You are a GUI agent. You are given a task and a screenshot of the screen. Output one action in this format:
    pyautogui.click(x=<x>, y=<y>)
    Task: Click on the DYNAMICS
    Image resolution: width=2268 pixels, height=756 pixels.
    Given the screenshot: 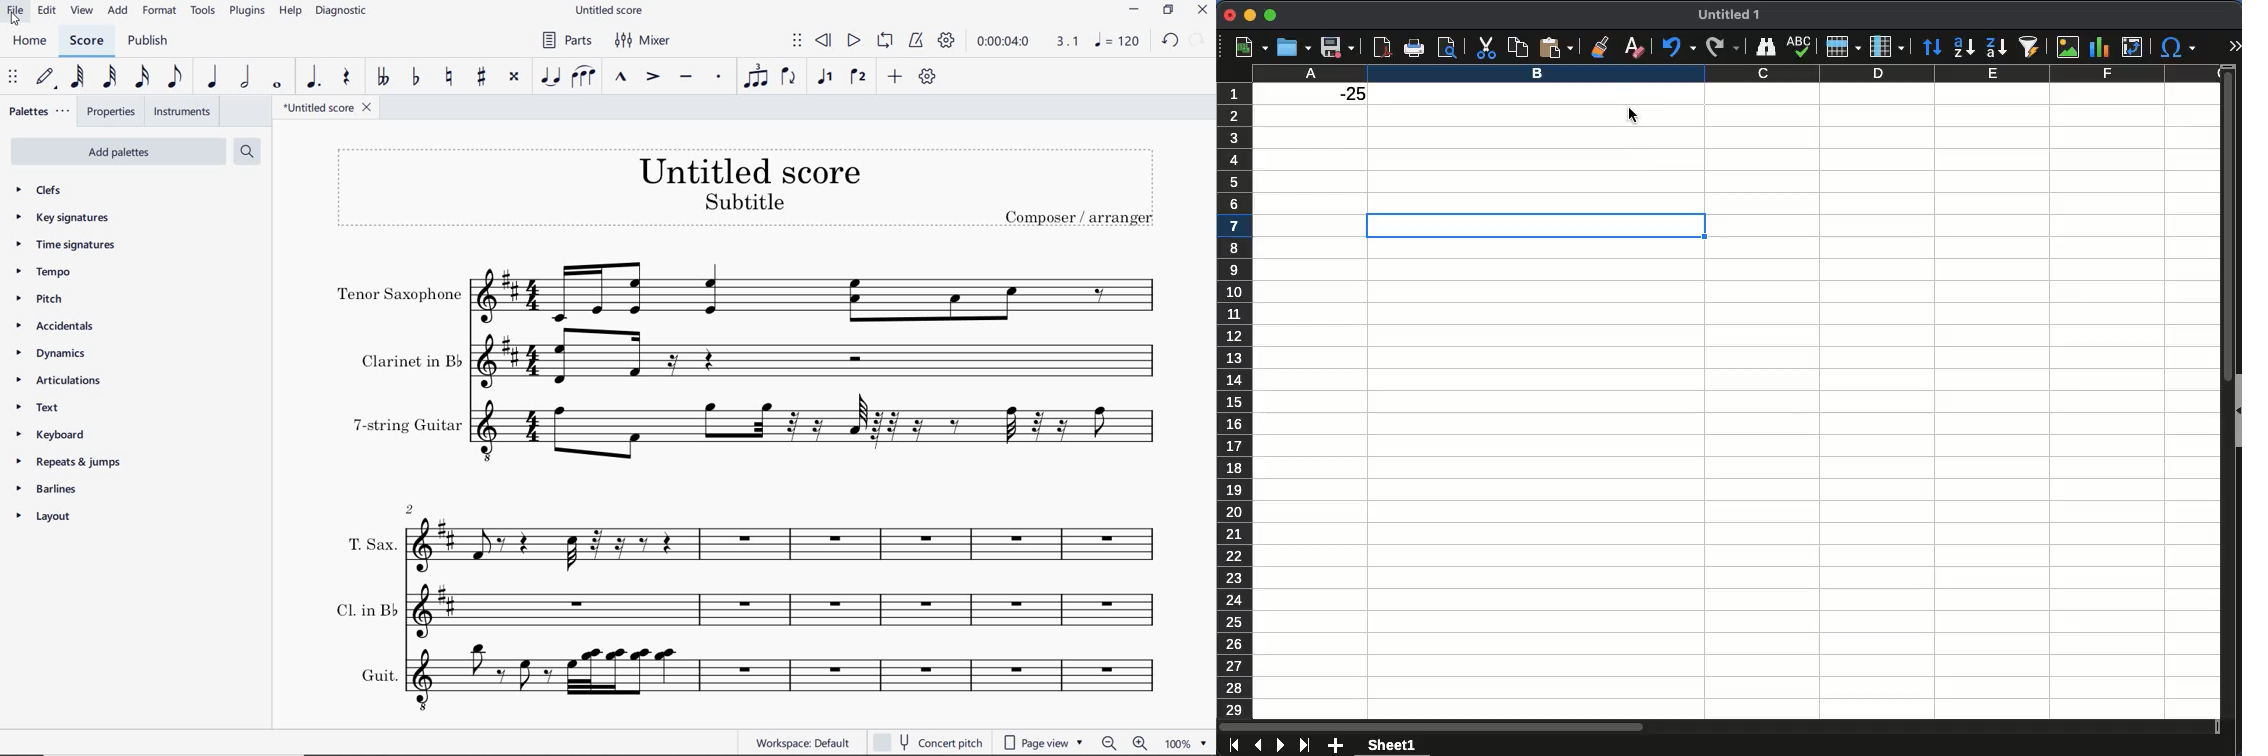 What is the action you would take?
    pyautogui.click(x=54, y=356)
    